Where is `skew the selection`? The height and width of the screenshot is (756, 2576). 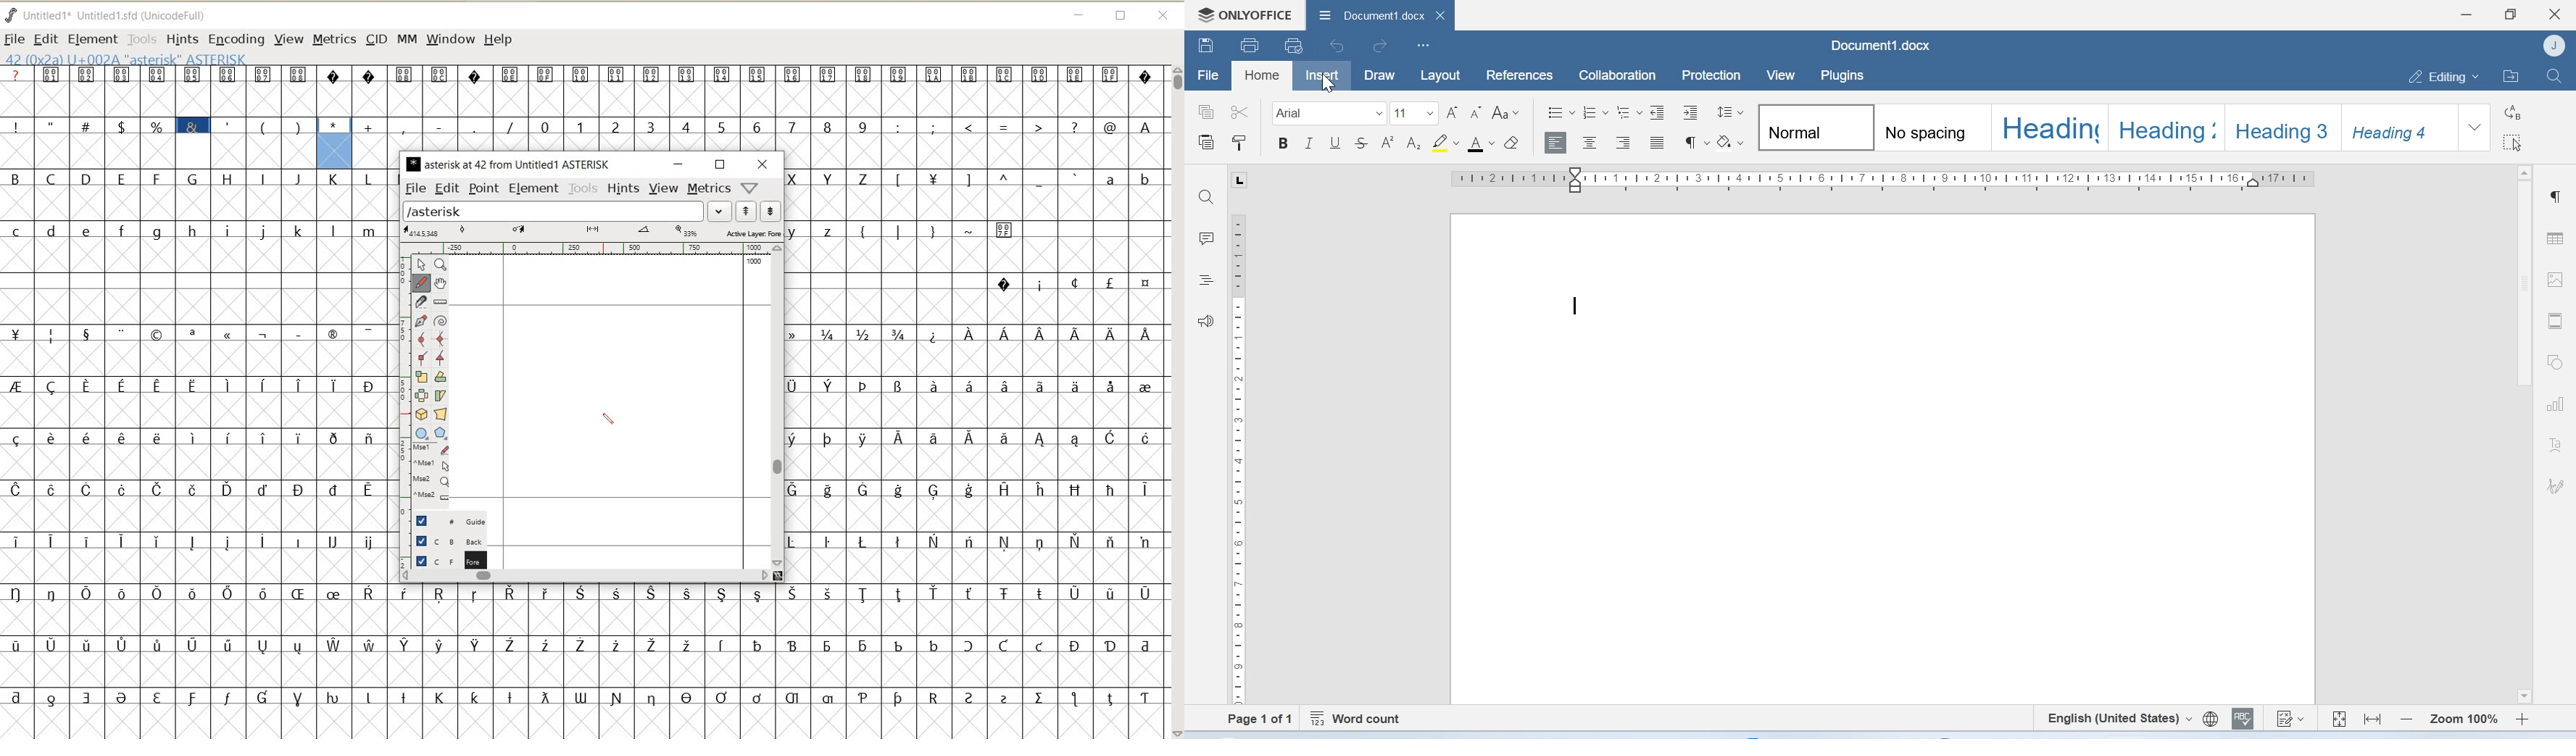 skew the selection is located at coordinates (440, 395).